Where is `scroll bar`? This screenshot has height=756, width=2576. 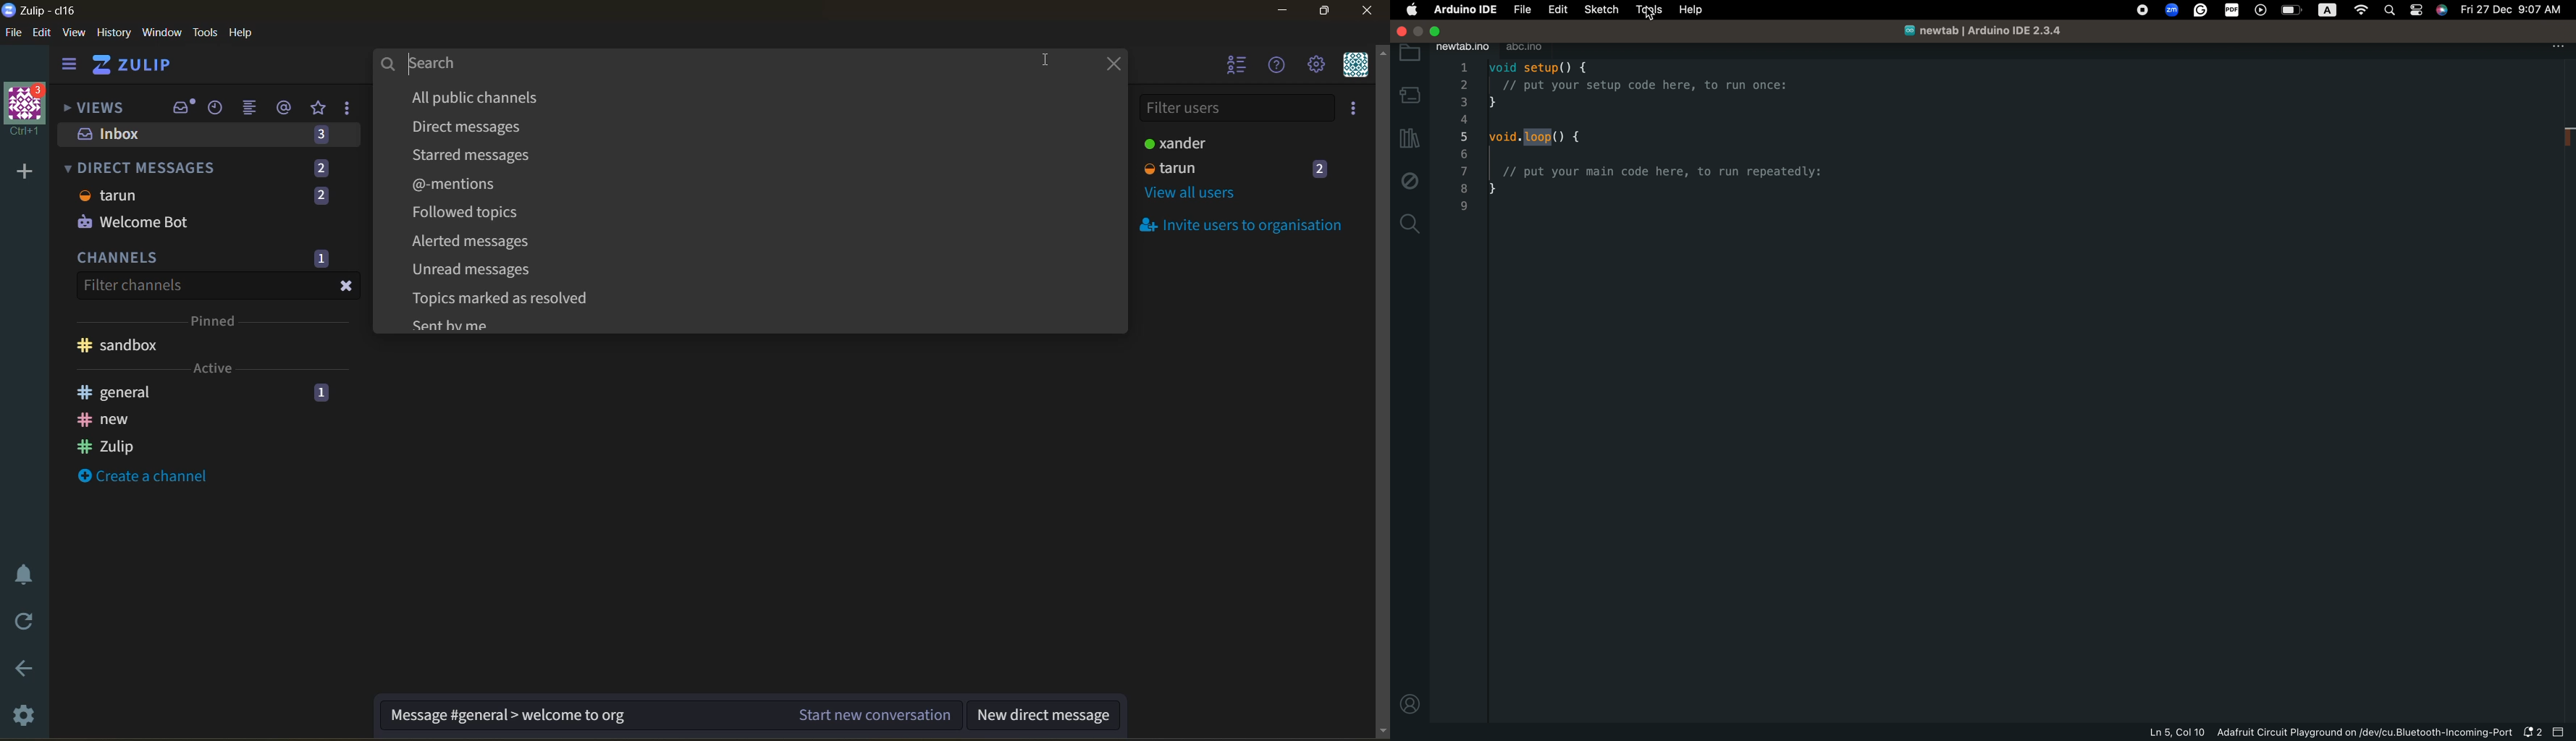 scroll bar is located at coordinates (1381, 393).